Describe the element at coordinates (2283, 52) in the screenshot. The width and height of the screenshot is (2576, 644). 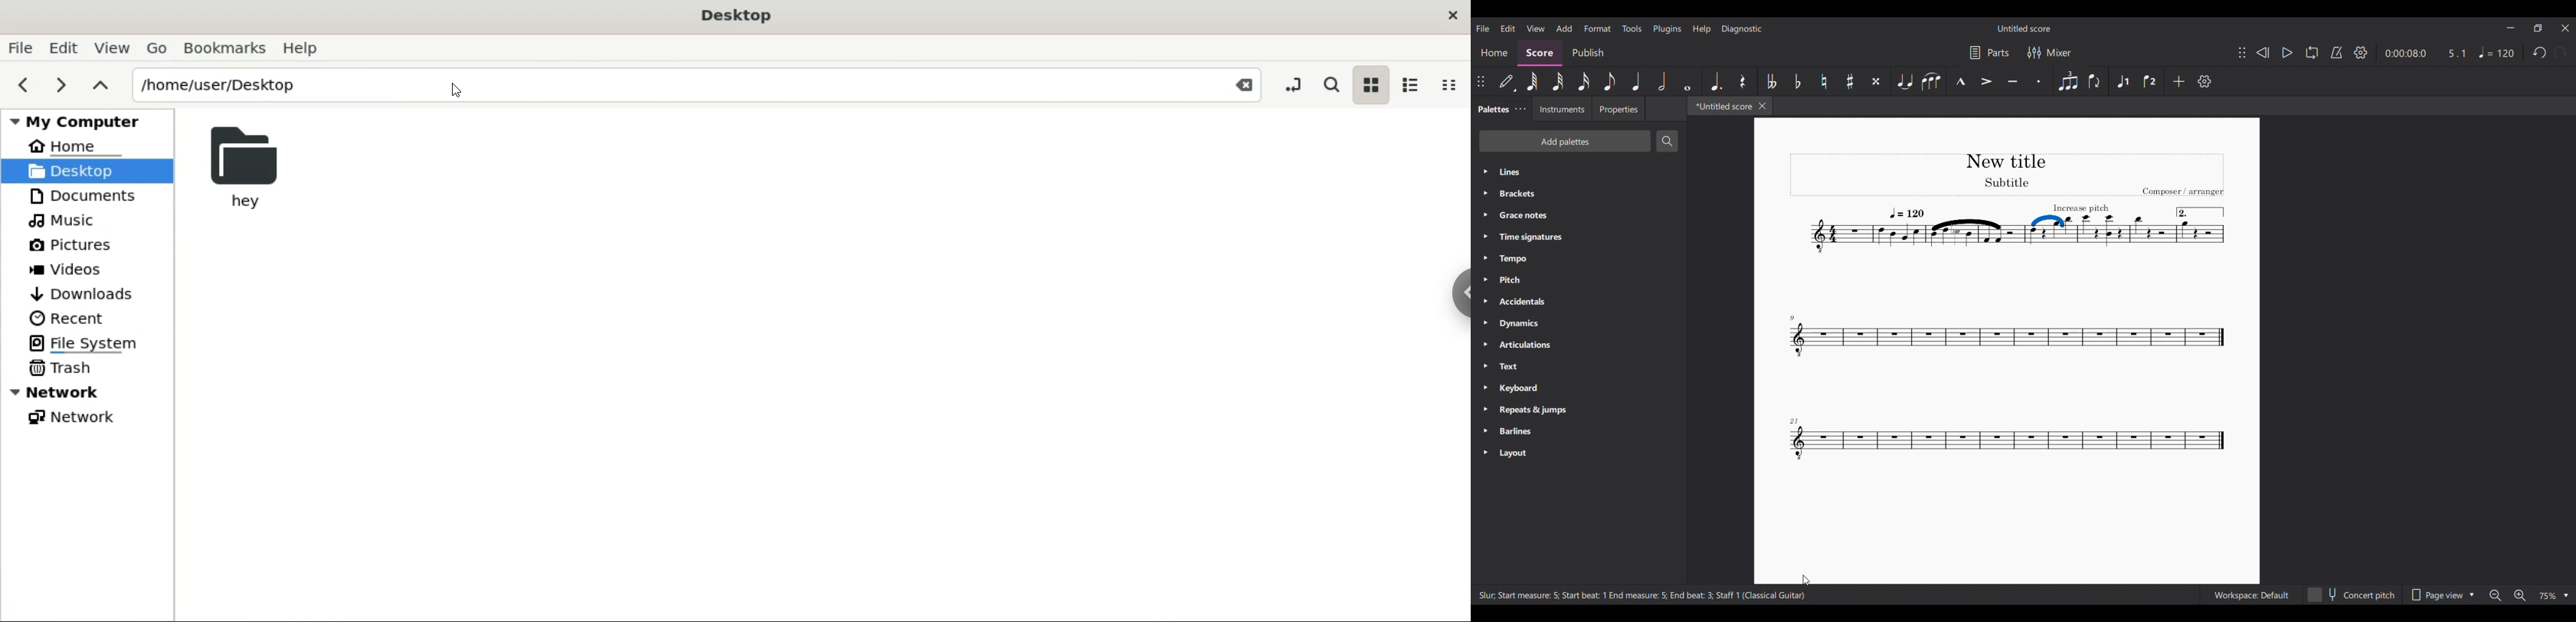
I see `Play` at that location.